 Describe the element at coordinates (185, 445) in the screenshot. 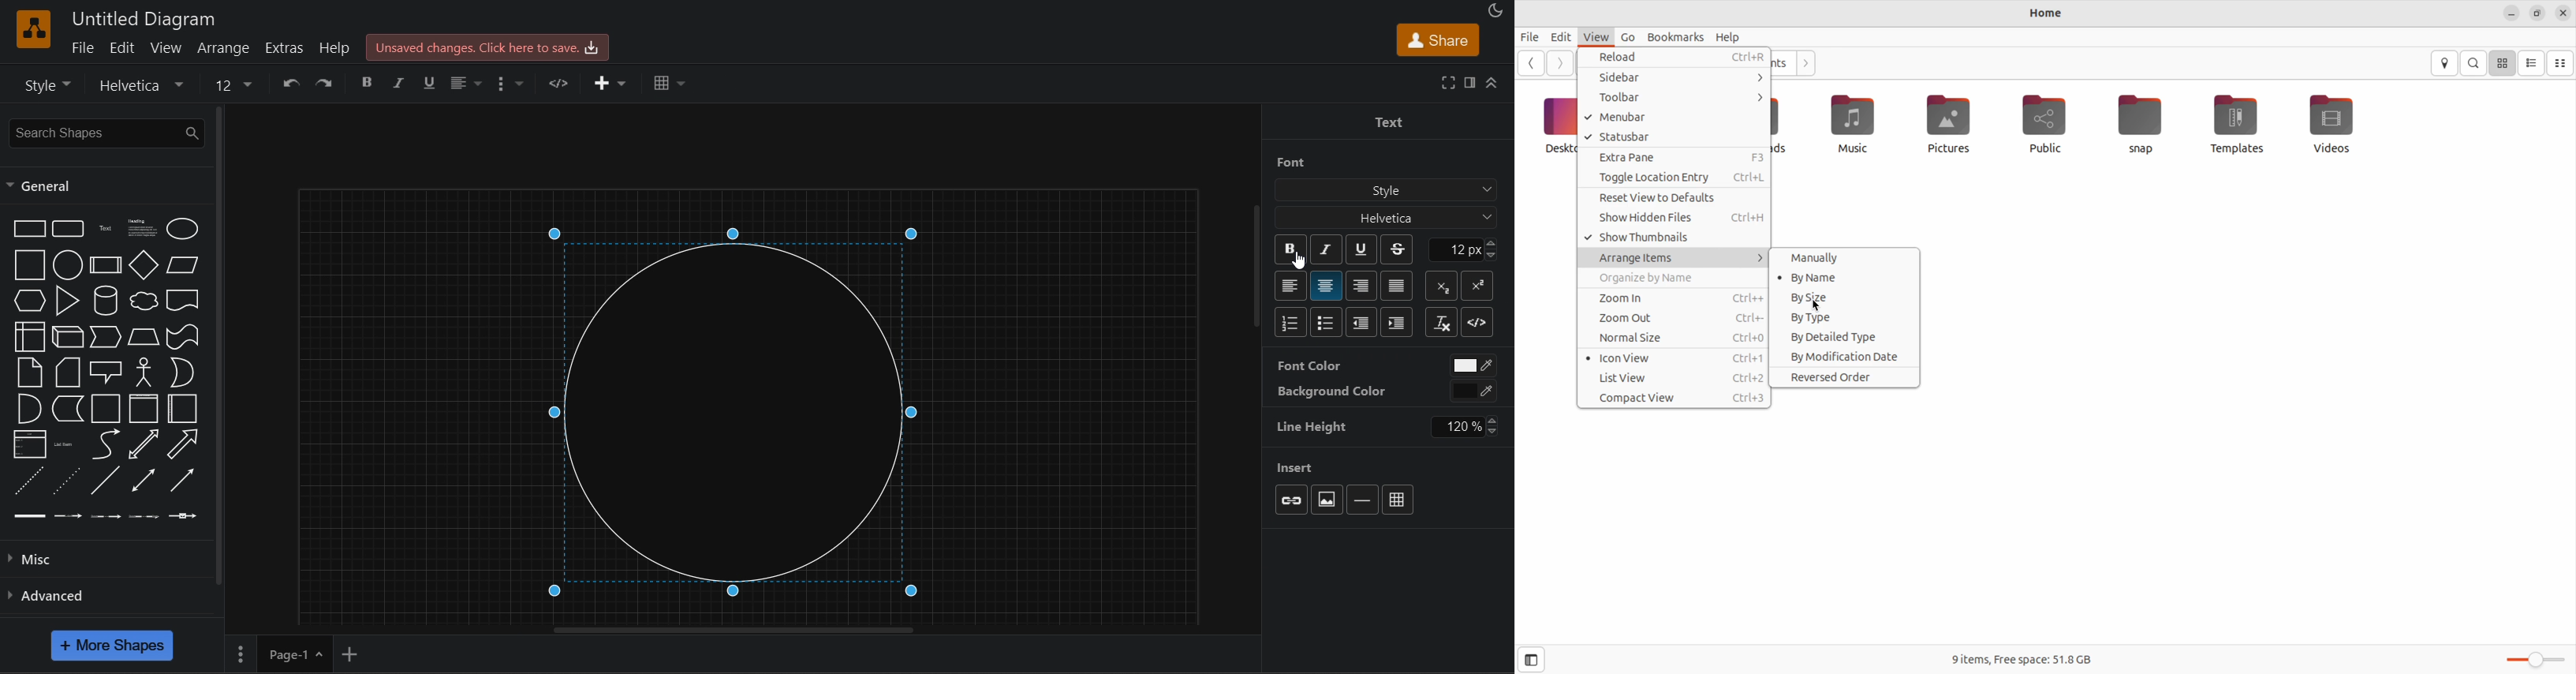

I see `arrow` at that location.